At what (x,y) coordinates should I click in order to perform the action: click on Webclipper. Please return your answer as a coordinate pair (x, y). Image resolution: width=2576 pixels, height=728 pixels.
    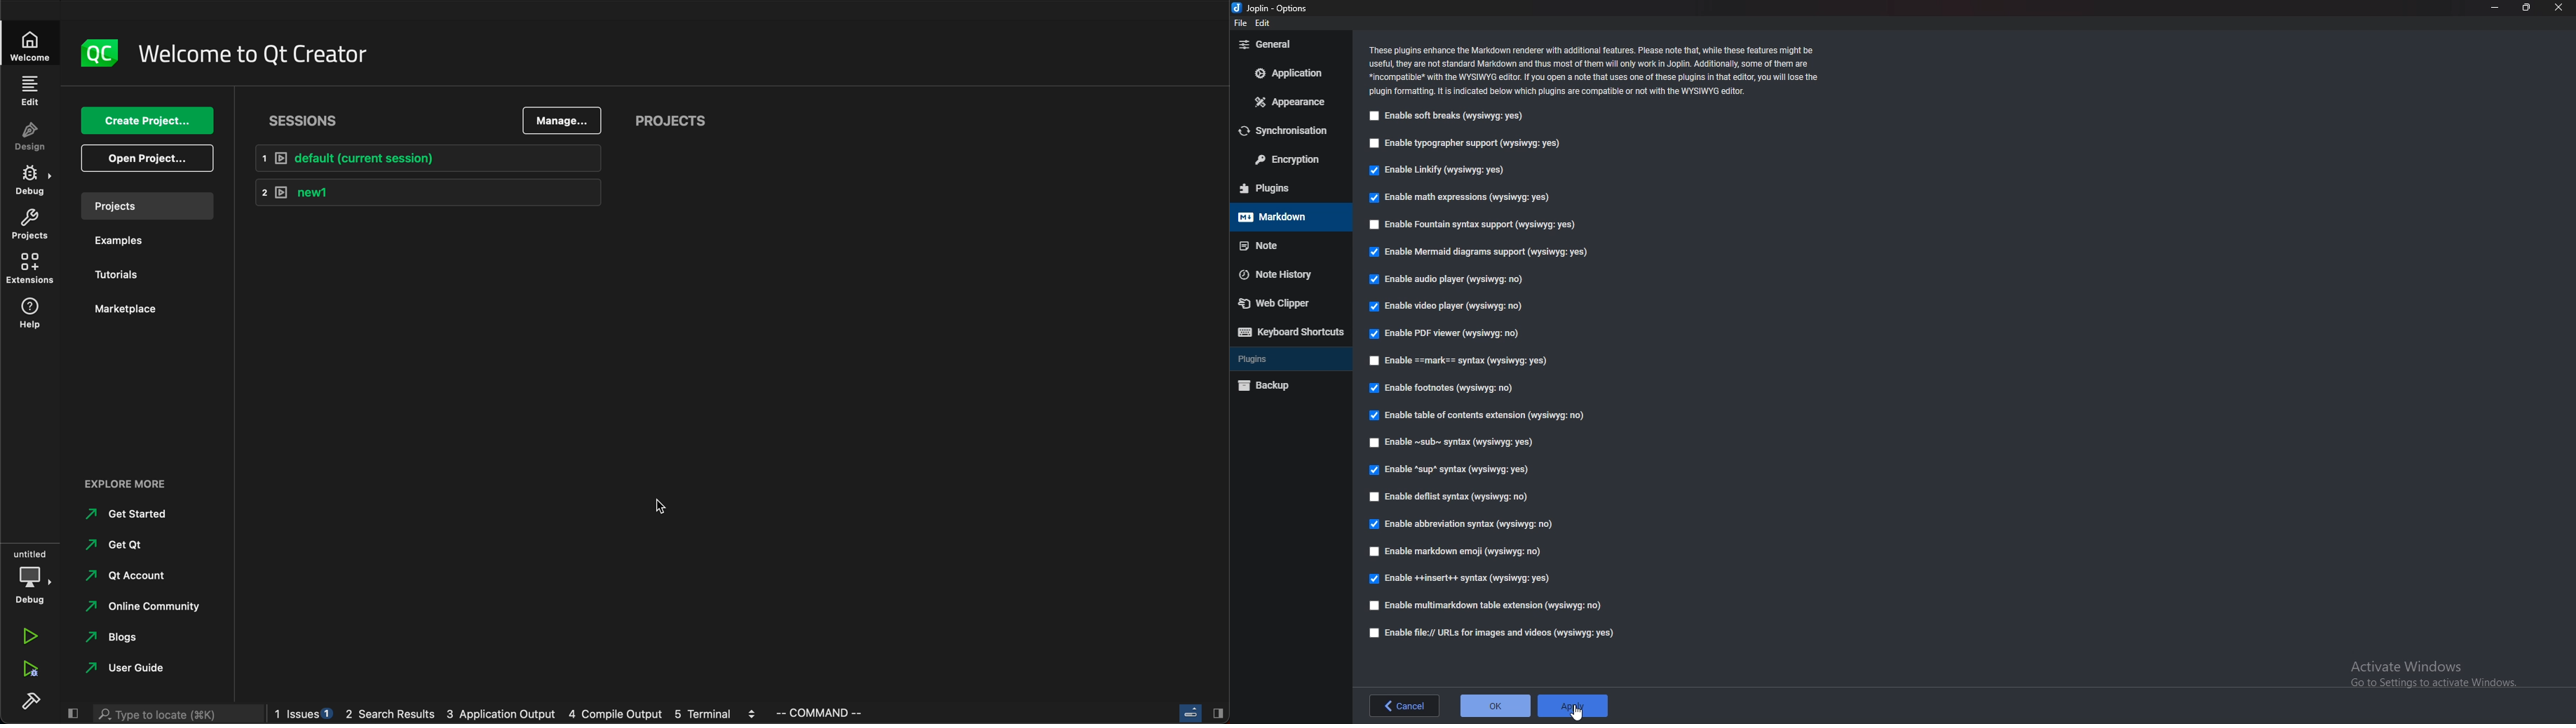
    Looking at the image, I should click on (1289, 302).